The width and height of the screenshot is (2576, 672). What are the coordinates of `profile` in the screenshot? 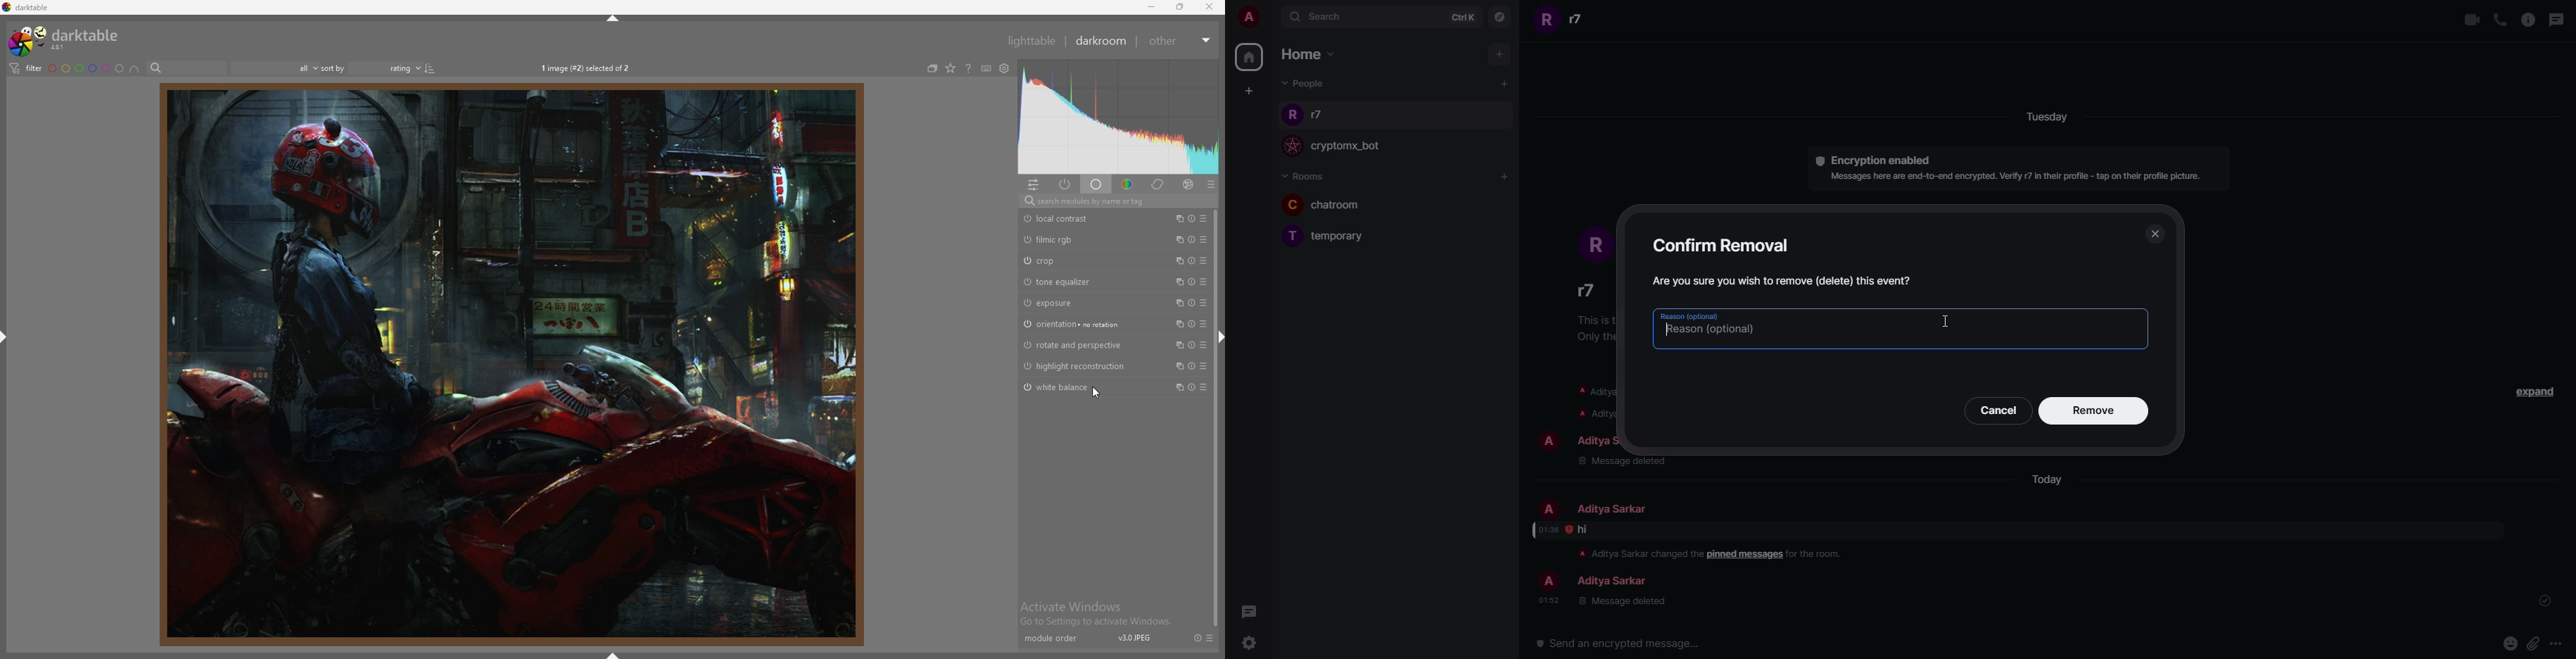 It's located at (1293, 116).